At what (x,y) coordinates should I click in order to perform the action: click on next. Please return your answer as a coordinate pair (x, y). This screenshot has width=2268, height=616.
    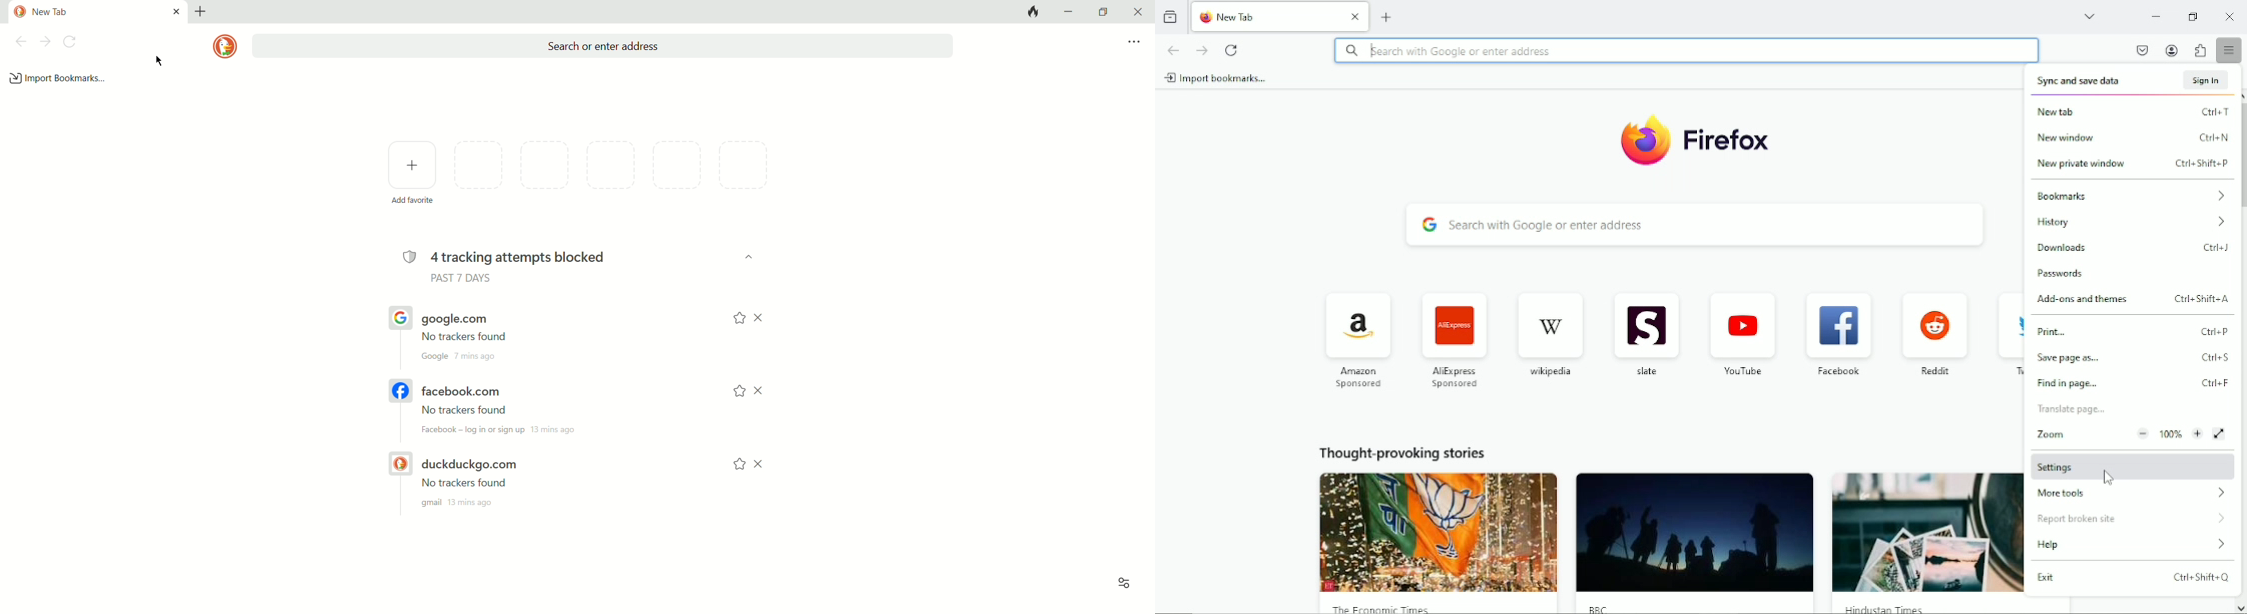
    Looking at the image, I should click on (46, 44).